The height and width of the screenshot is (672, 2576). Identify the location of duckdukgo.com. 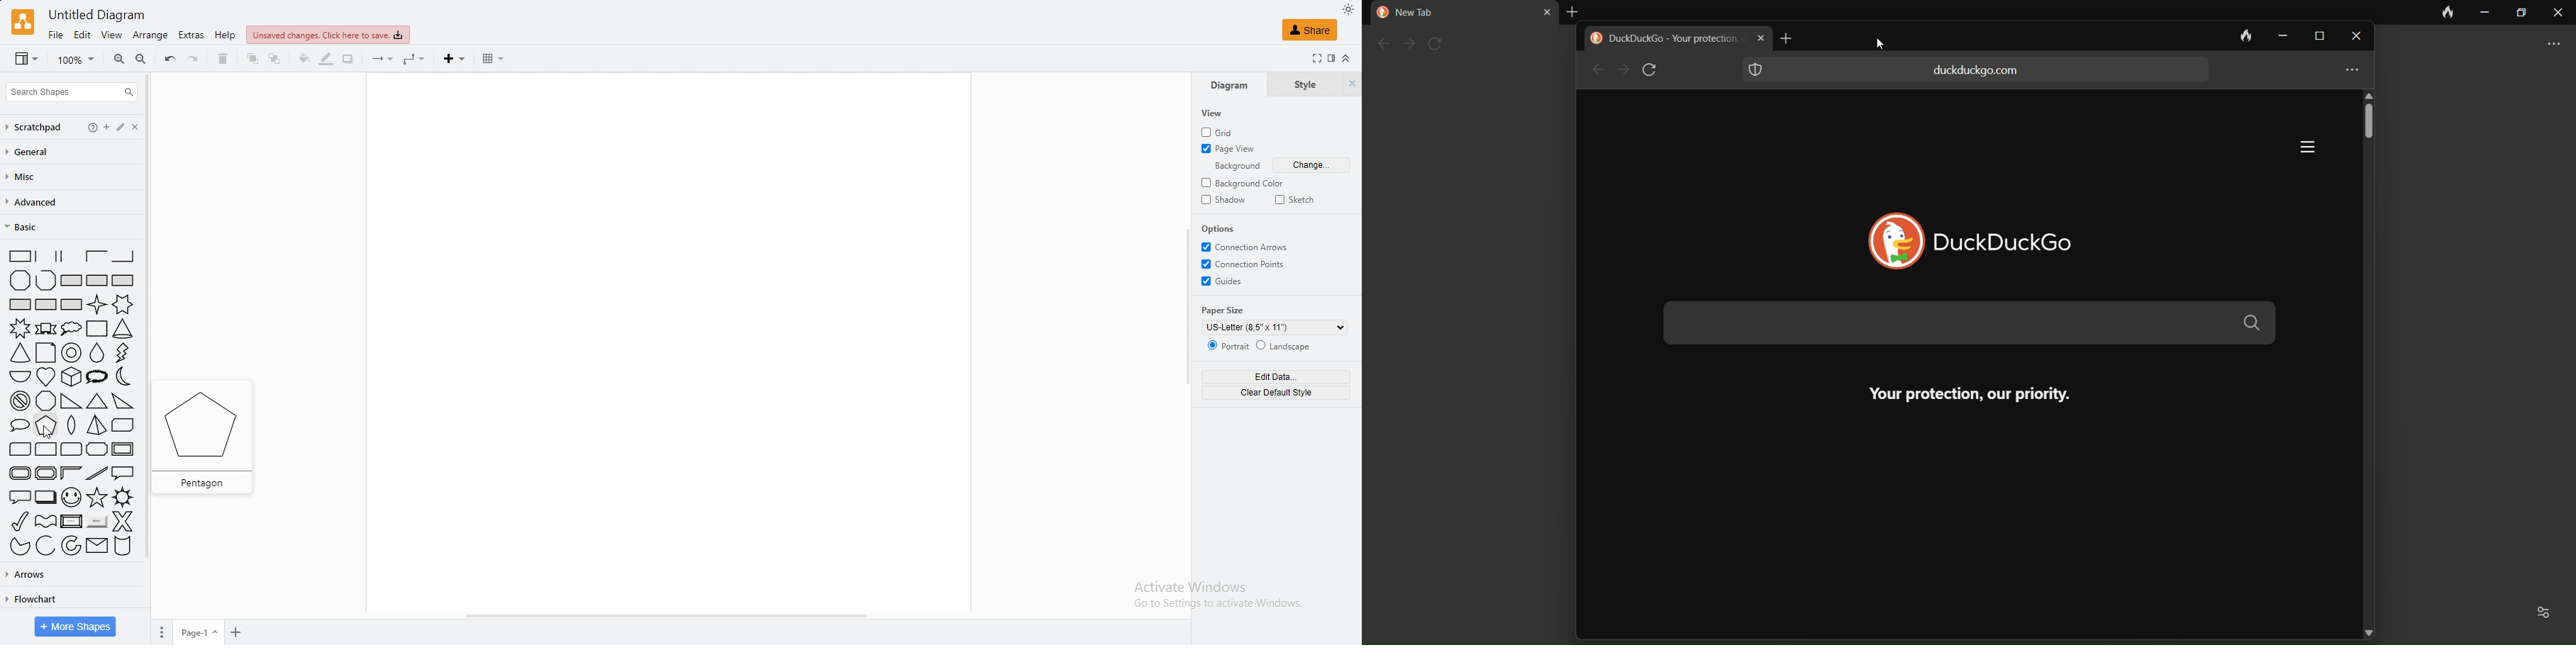
(1977, 70).